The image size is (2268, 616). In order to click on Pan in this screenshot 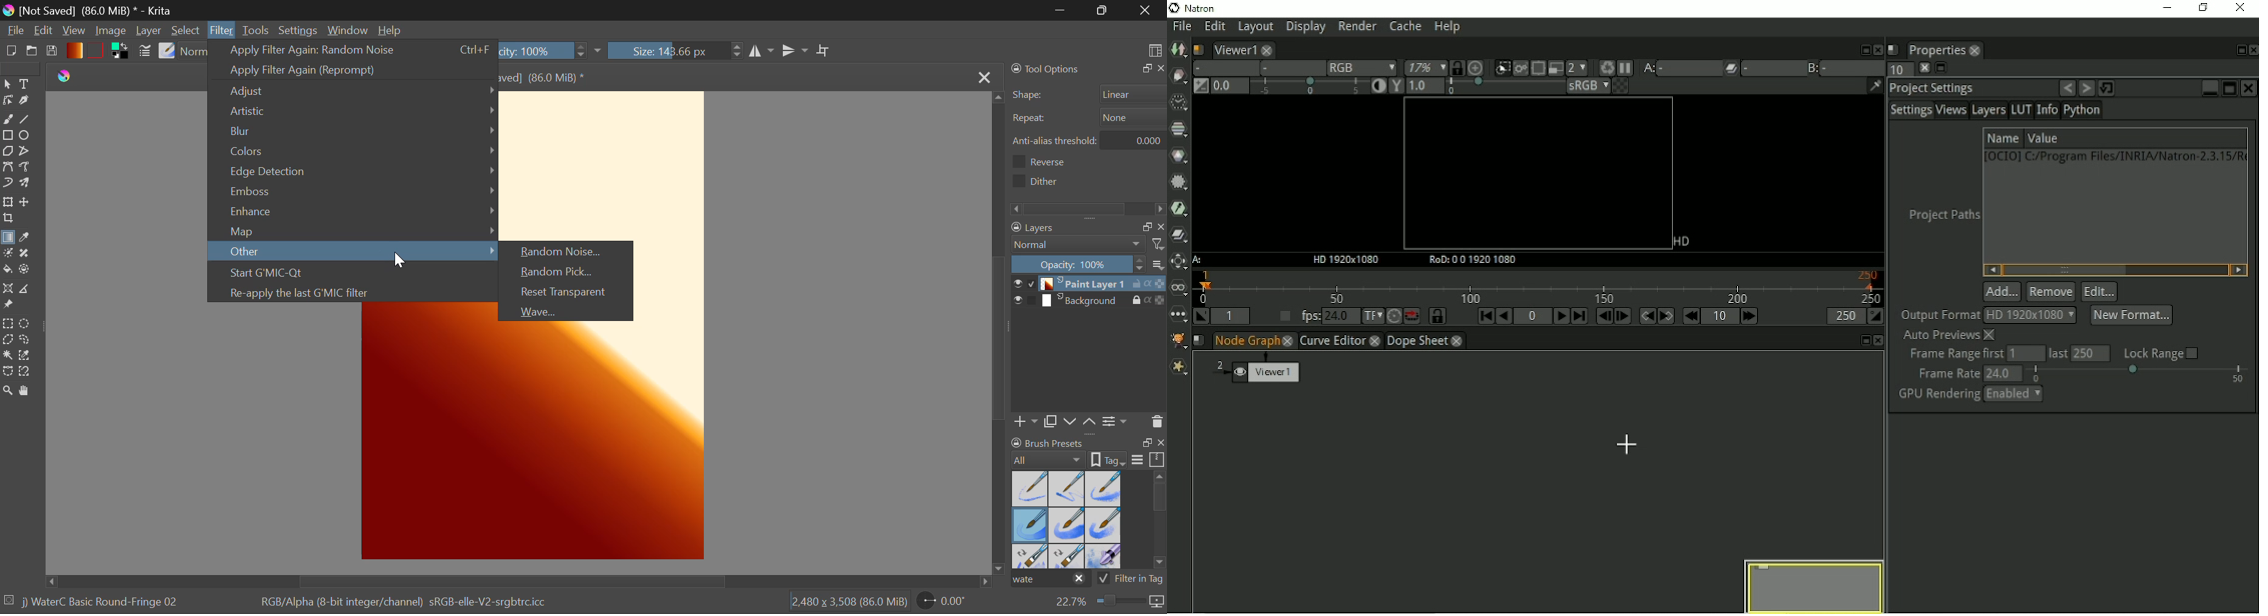, I will do `click(29, 392)`.